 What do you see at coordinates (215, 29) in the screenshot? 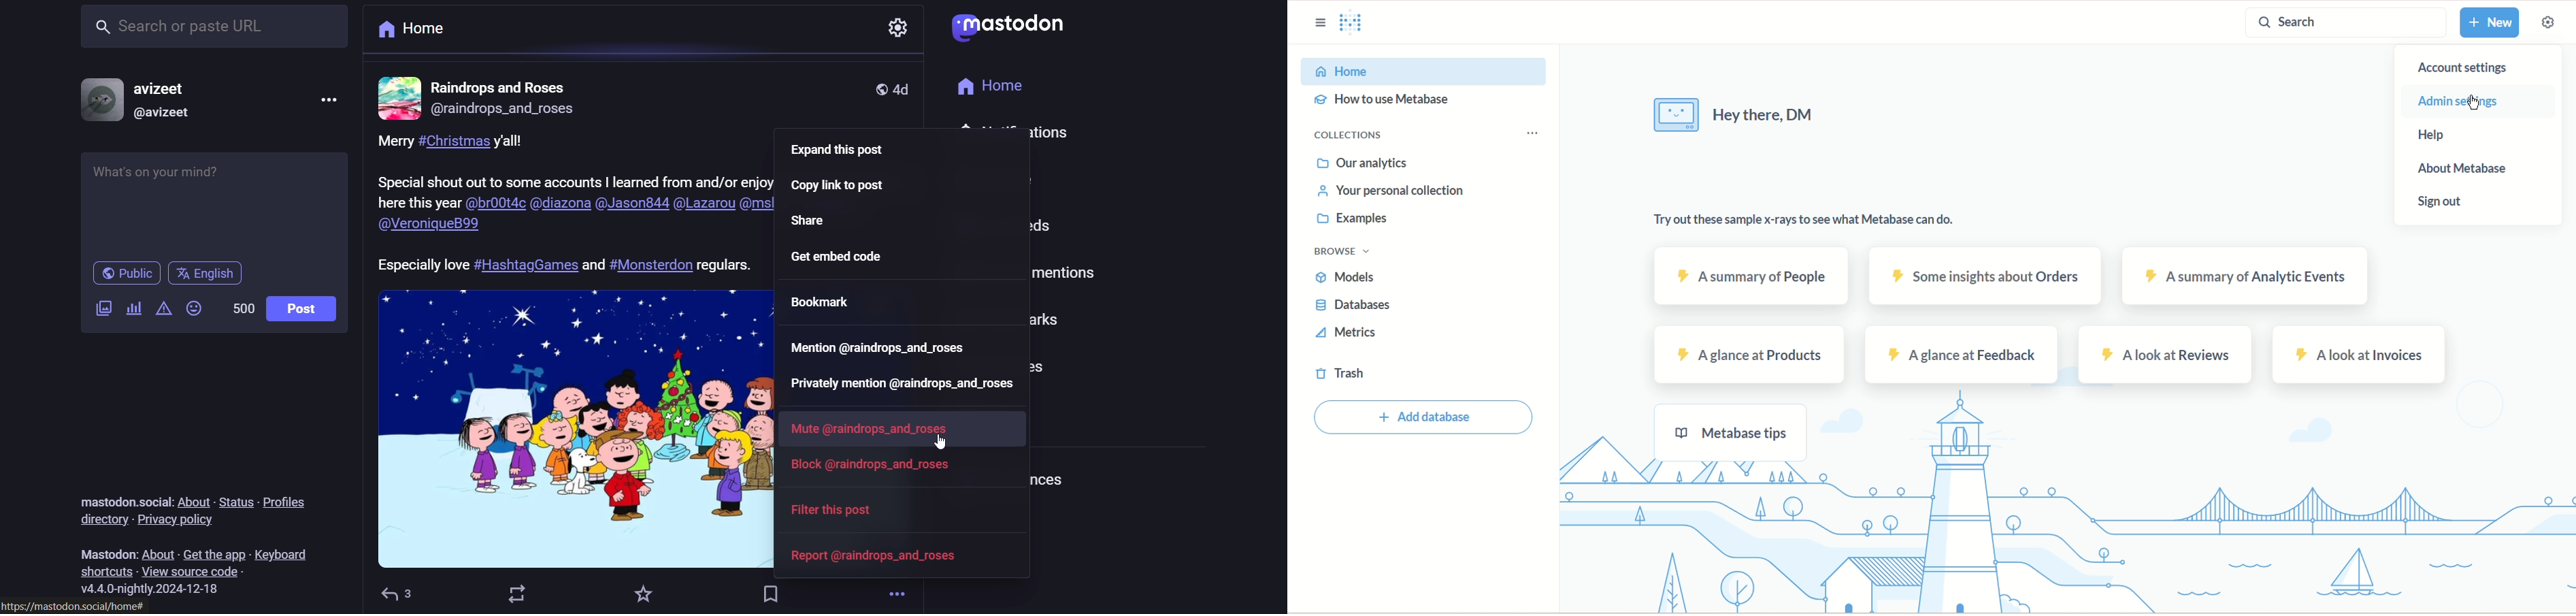
I see `search` at bounding box center [215, 29].